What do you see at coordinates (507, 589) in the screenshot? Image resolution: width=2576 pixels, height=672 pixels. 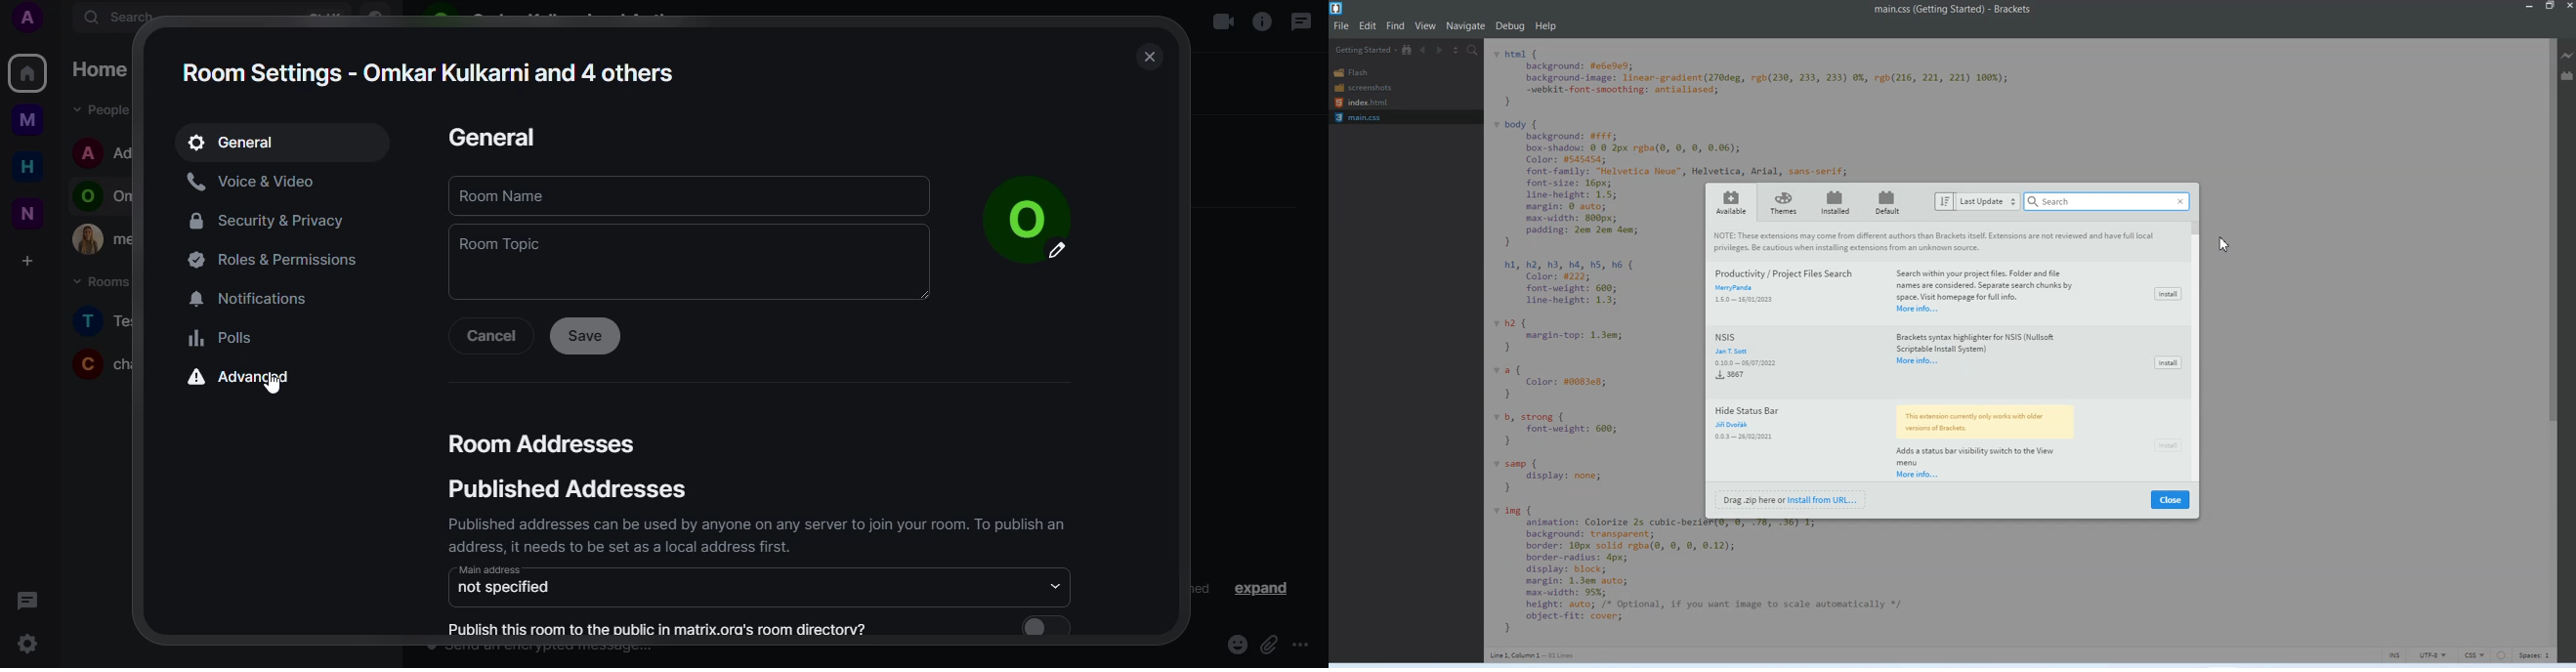 I see `not specified` at bounding box center [507, 589].